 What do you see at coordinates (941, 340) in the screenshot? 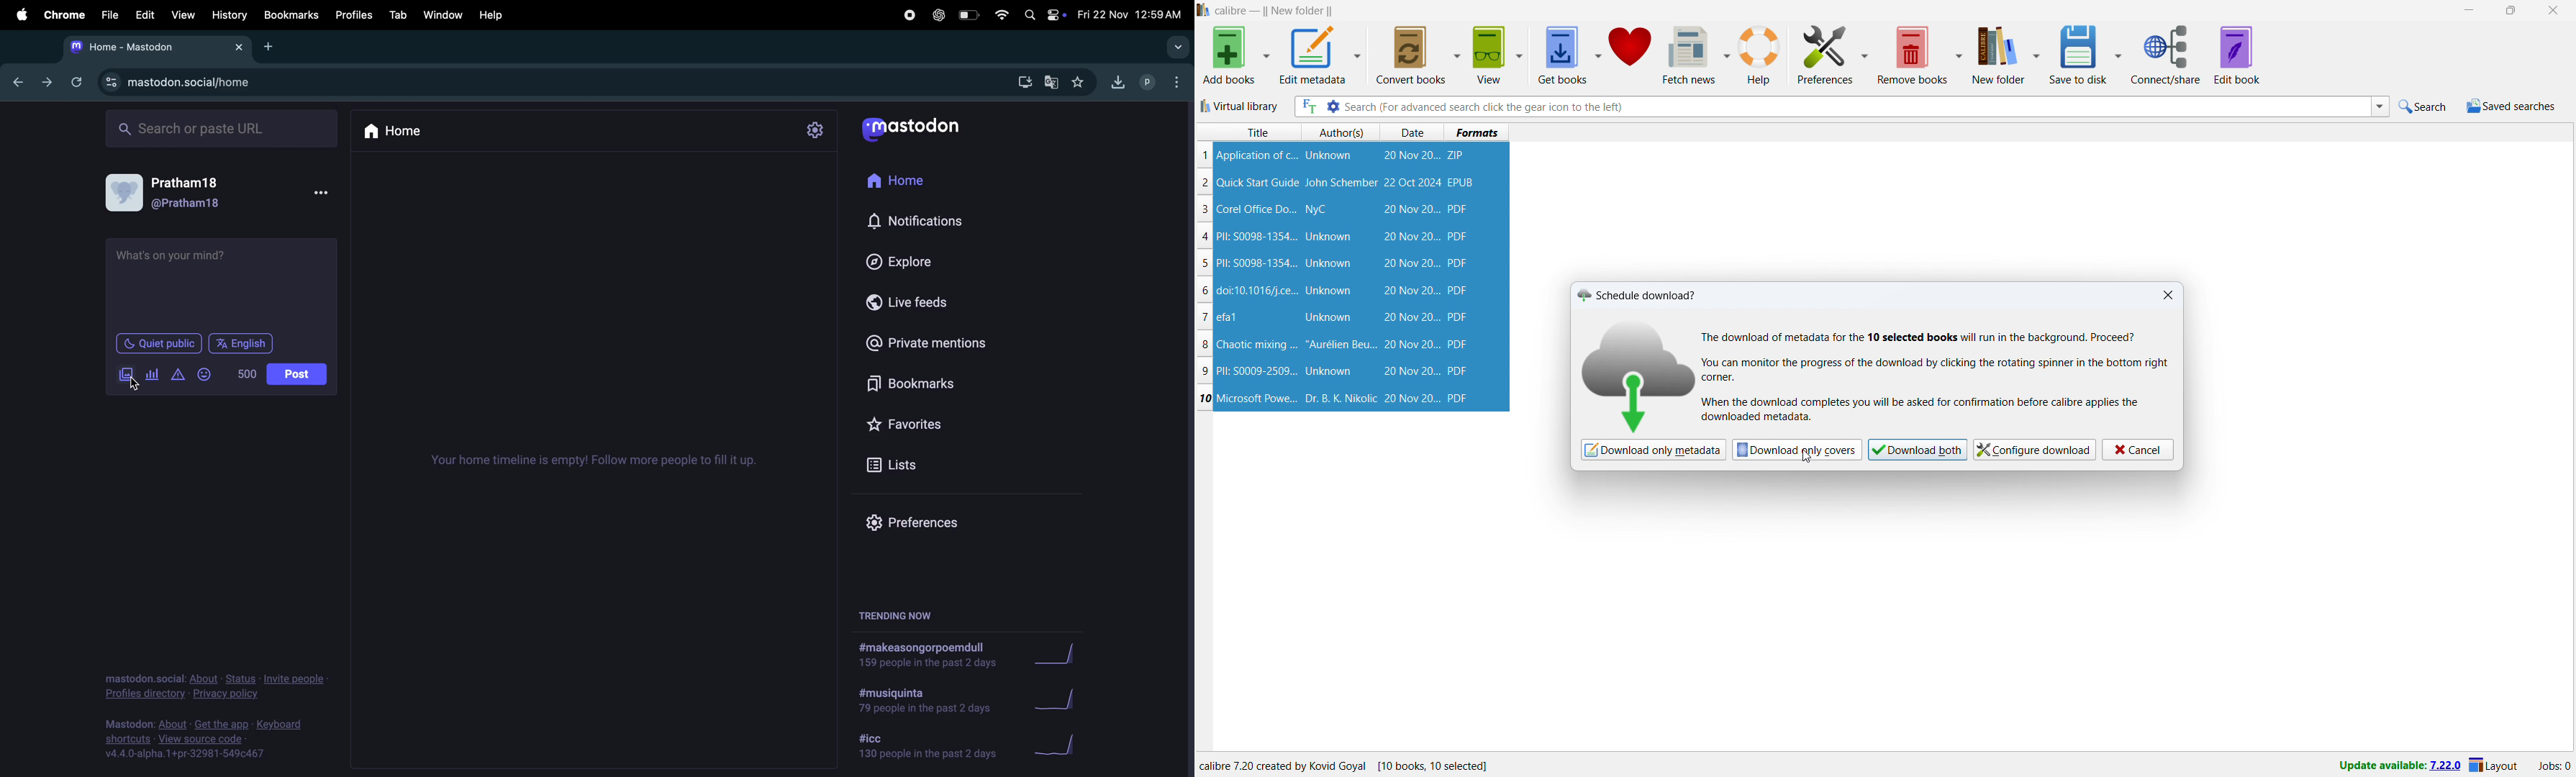
I see `private mentions` at bounding box center [941, 340].